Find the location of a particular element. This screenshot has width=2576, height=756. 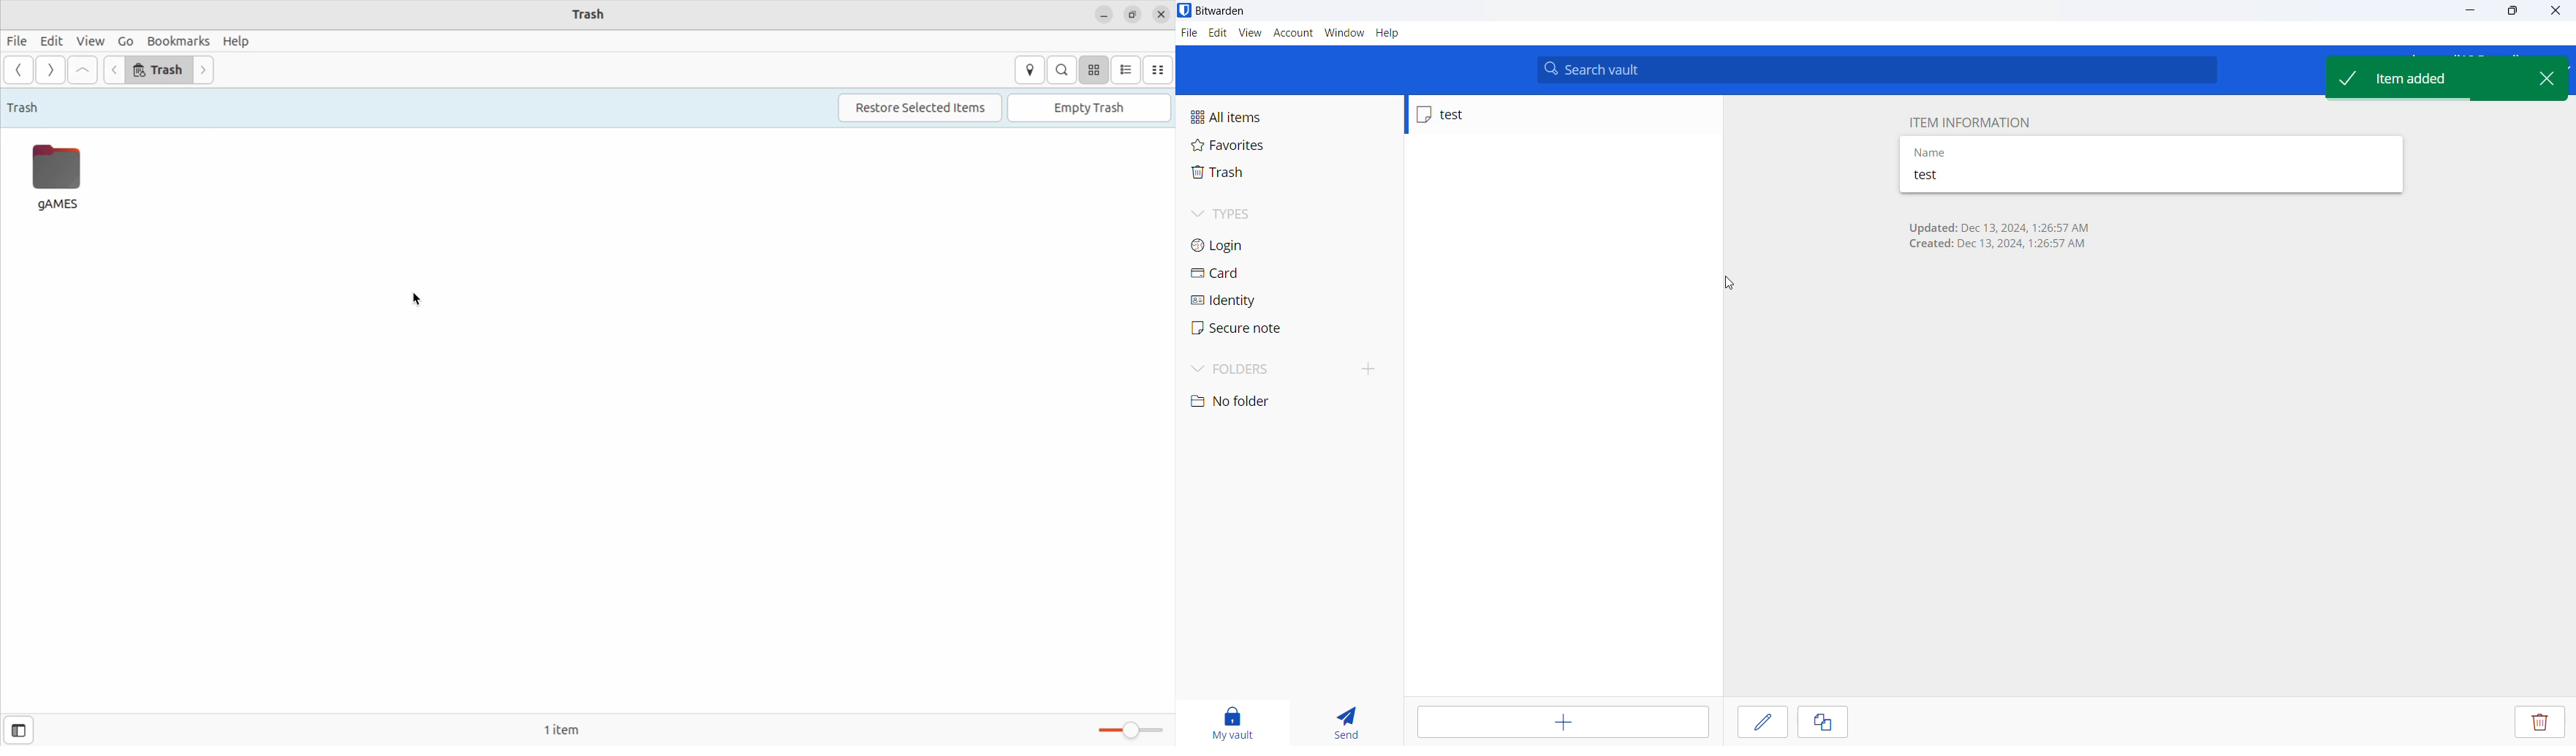

file is located at coordinates (1187, 33).